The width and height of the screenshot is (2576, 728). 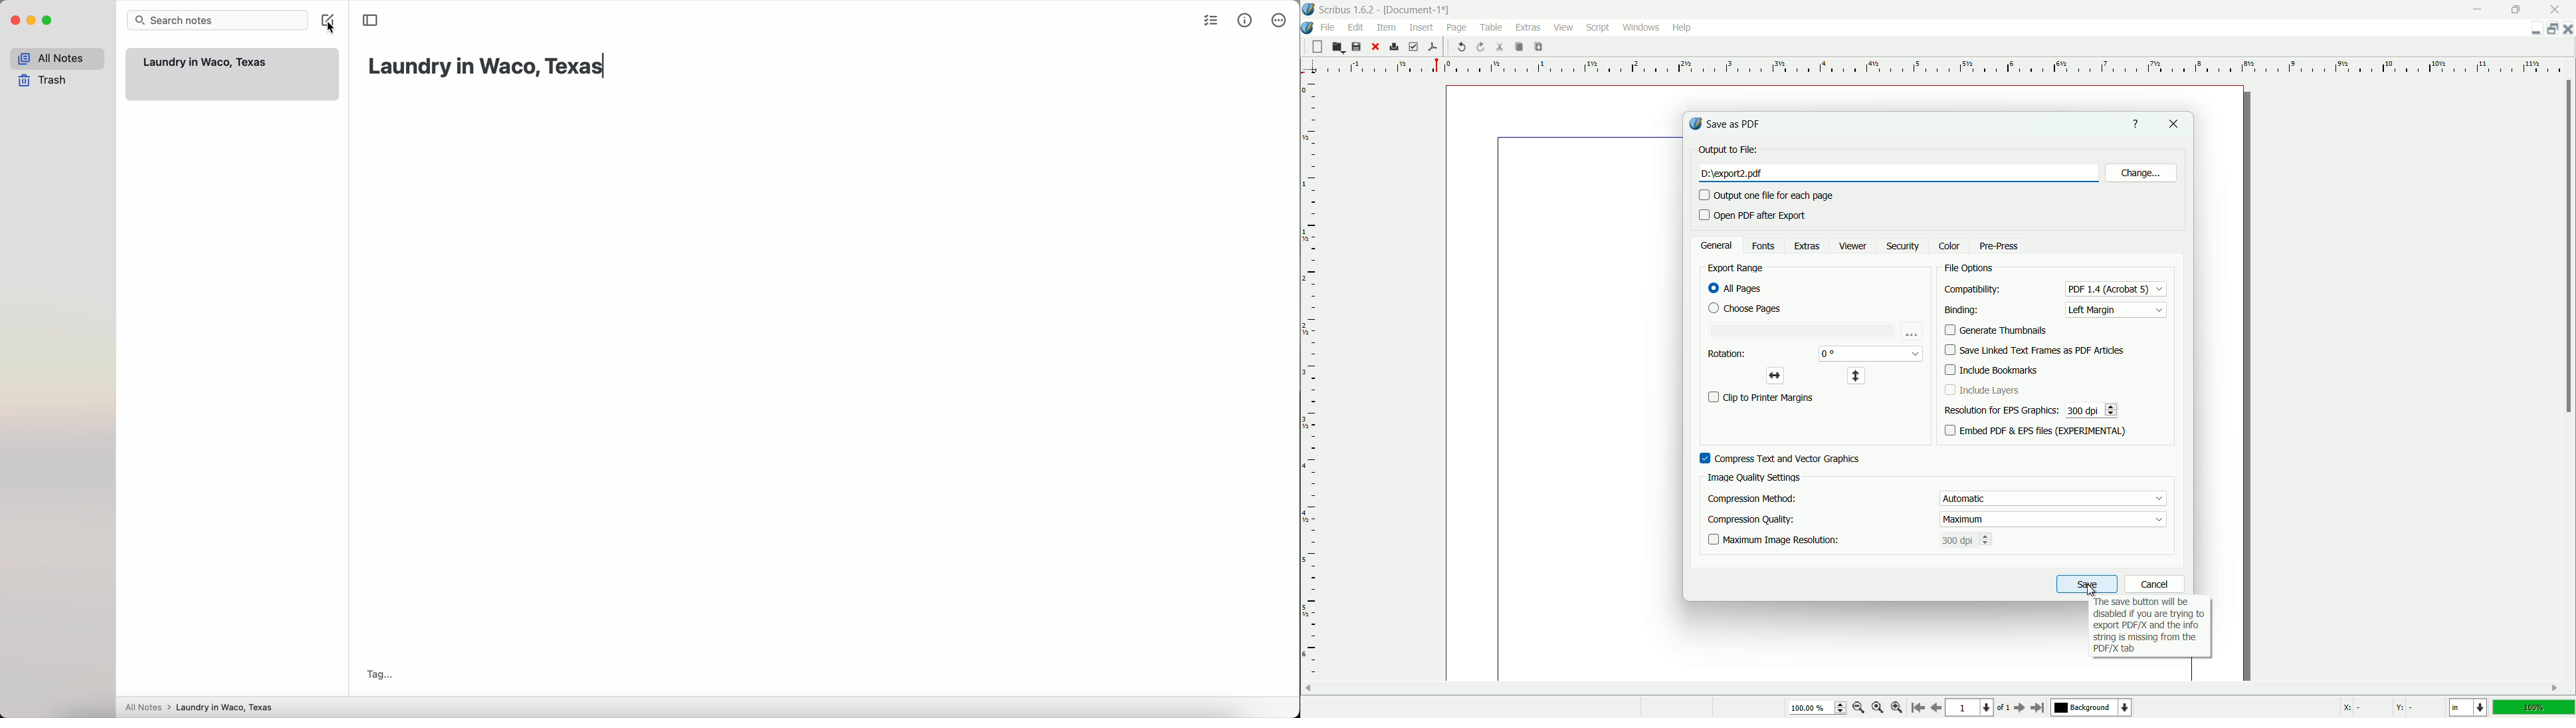 I want to click on save linked text frames as pdf articles, so click(x=2032, y=351).